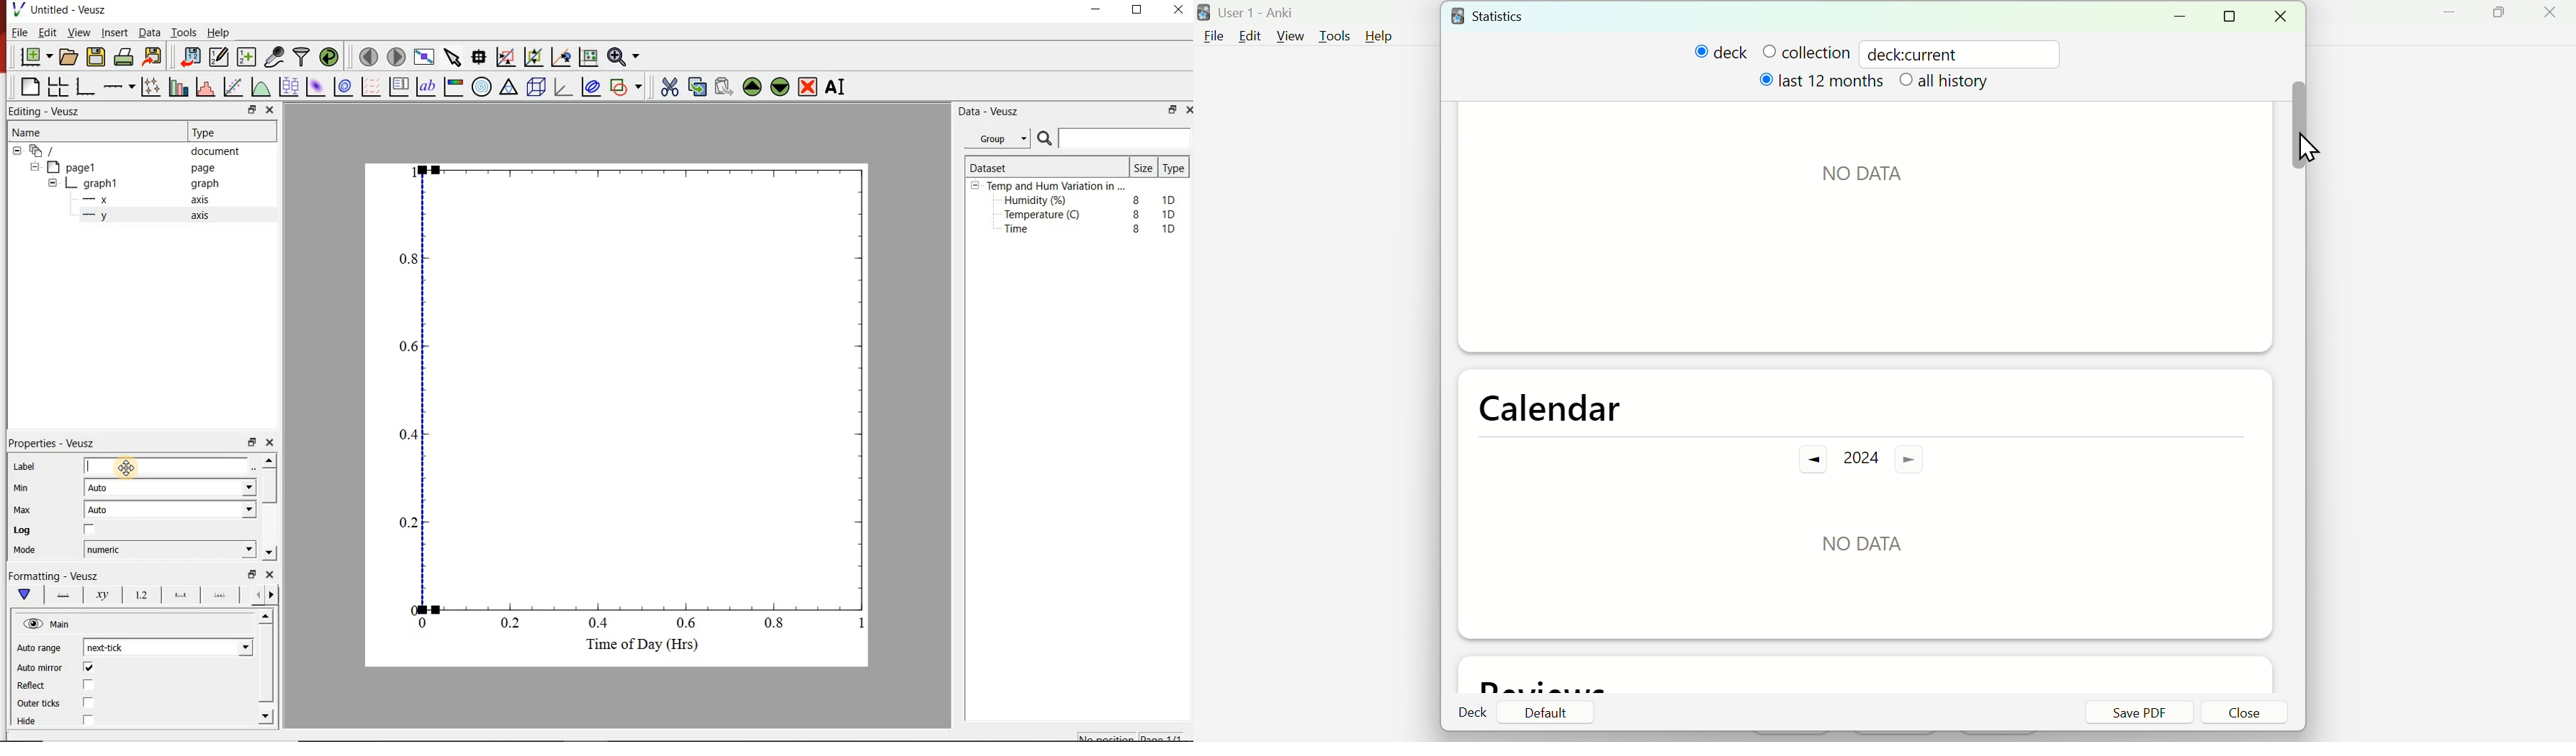 The width and height of the screenshot is (2576, 756). Describe the element at coordinates (595, 90) in the screenshot. I see `plot covariance ellipses` at that location.